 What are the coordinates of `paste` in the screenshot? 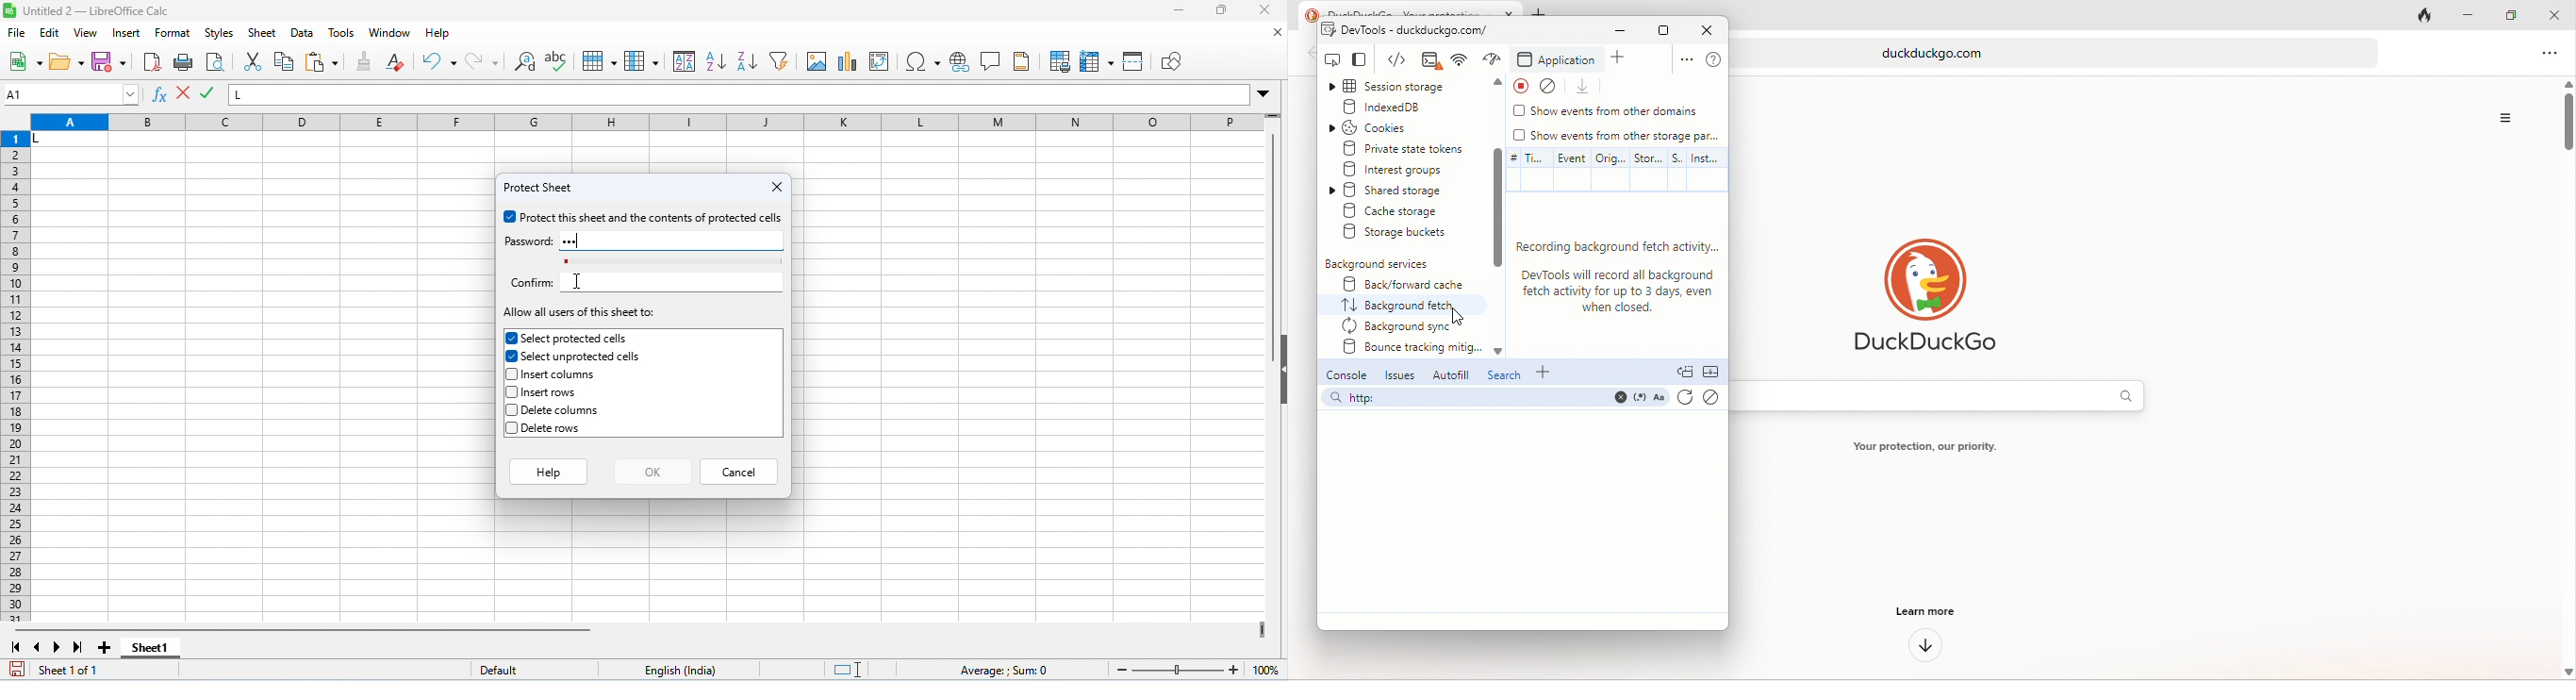 It's located at (322, 63).